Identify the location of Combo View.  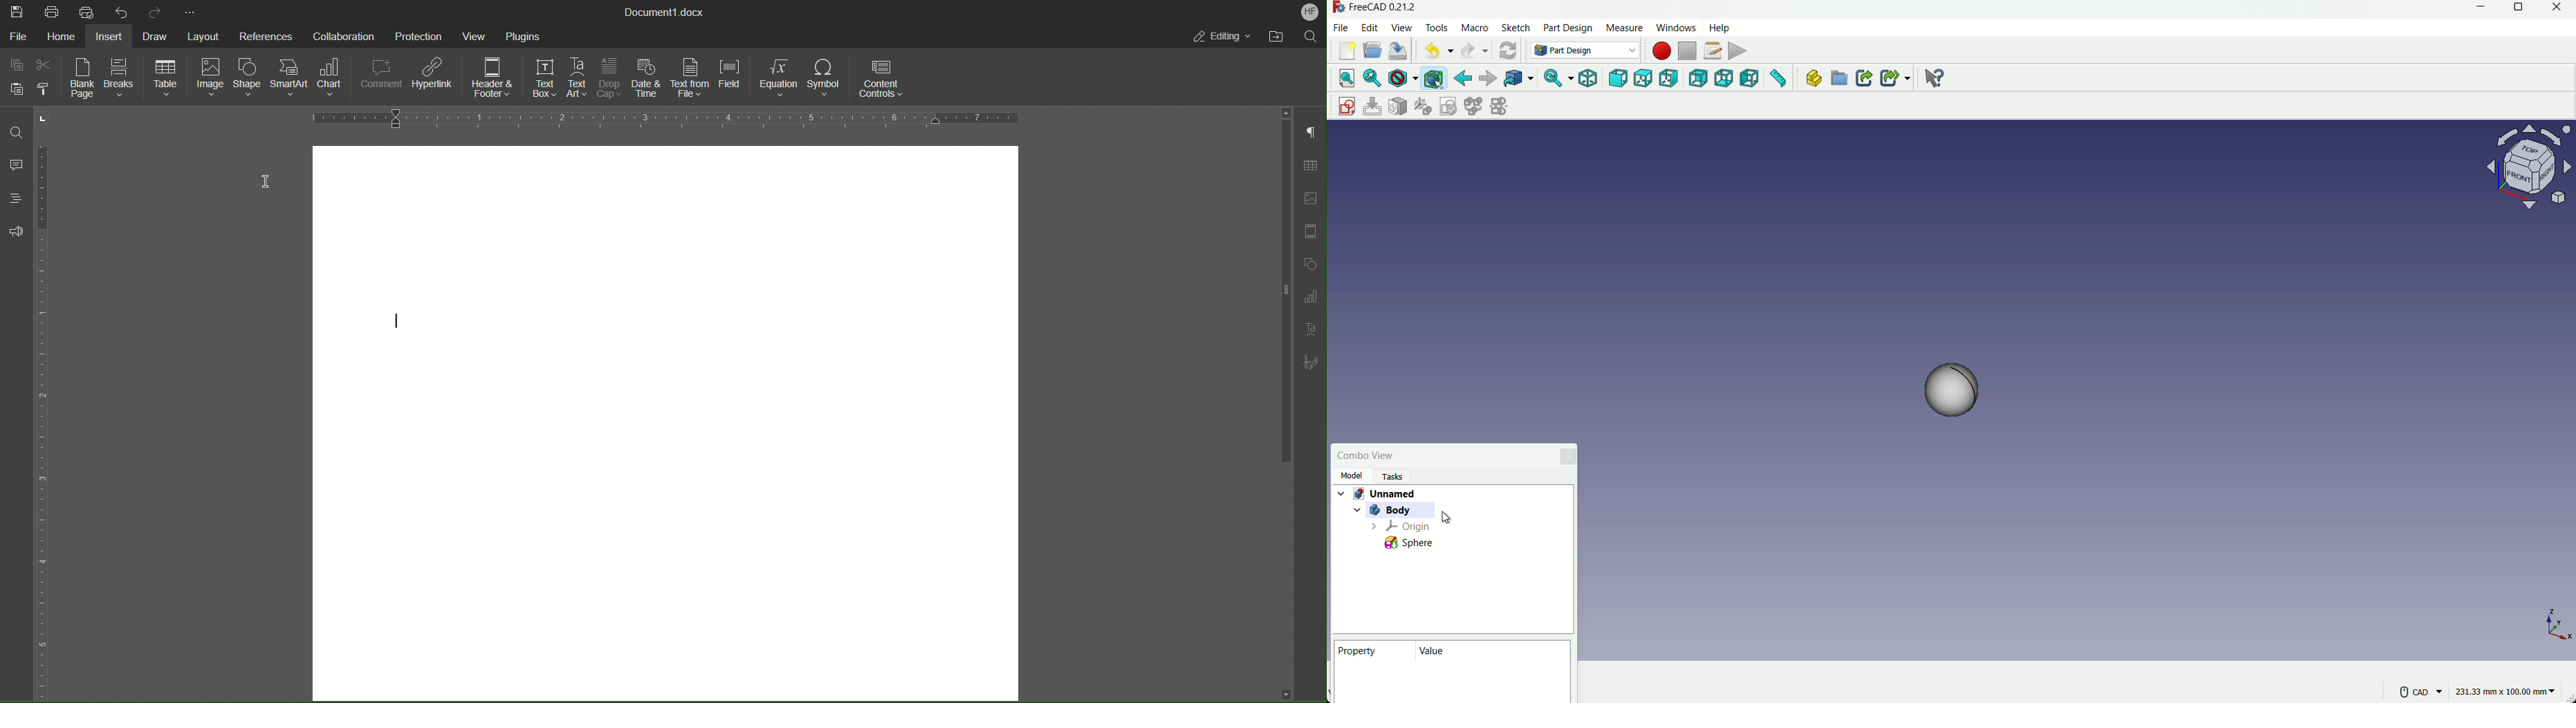
(1370, 454).